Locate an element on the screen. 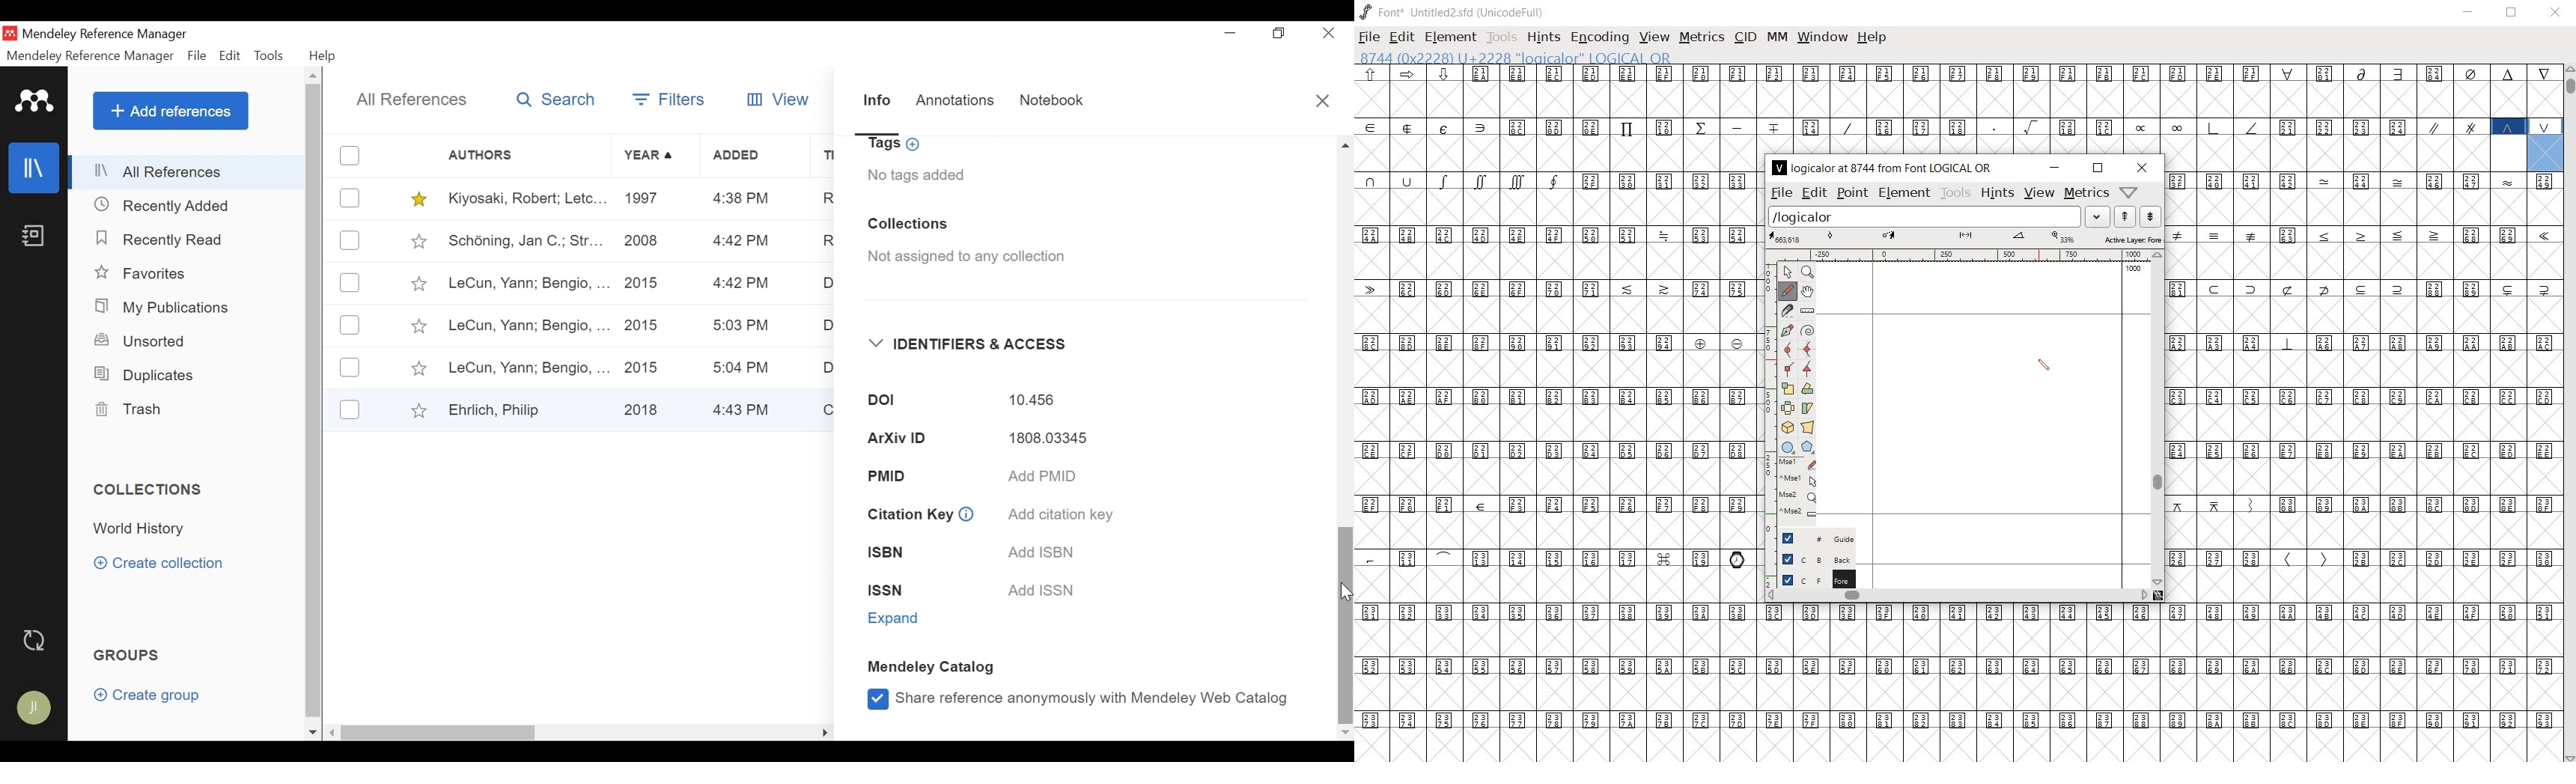 The height and width of the screenshot is (784, 2576). hints is located at coordinates (1542, 39).